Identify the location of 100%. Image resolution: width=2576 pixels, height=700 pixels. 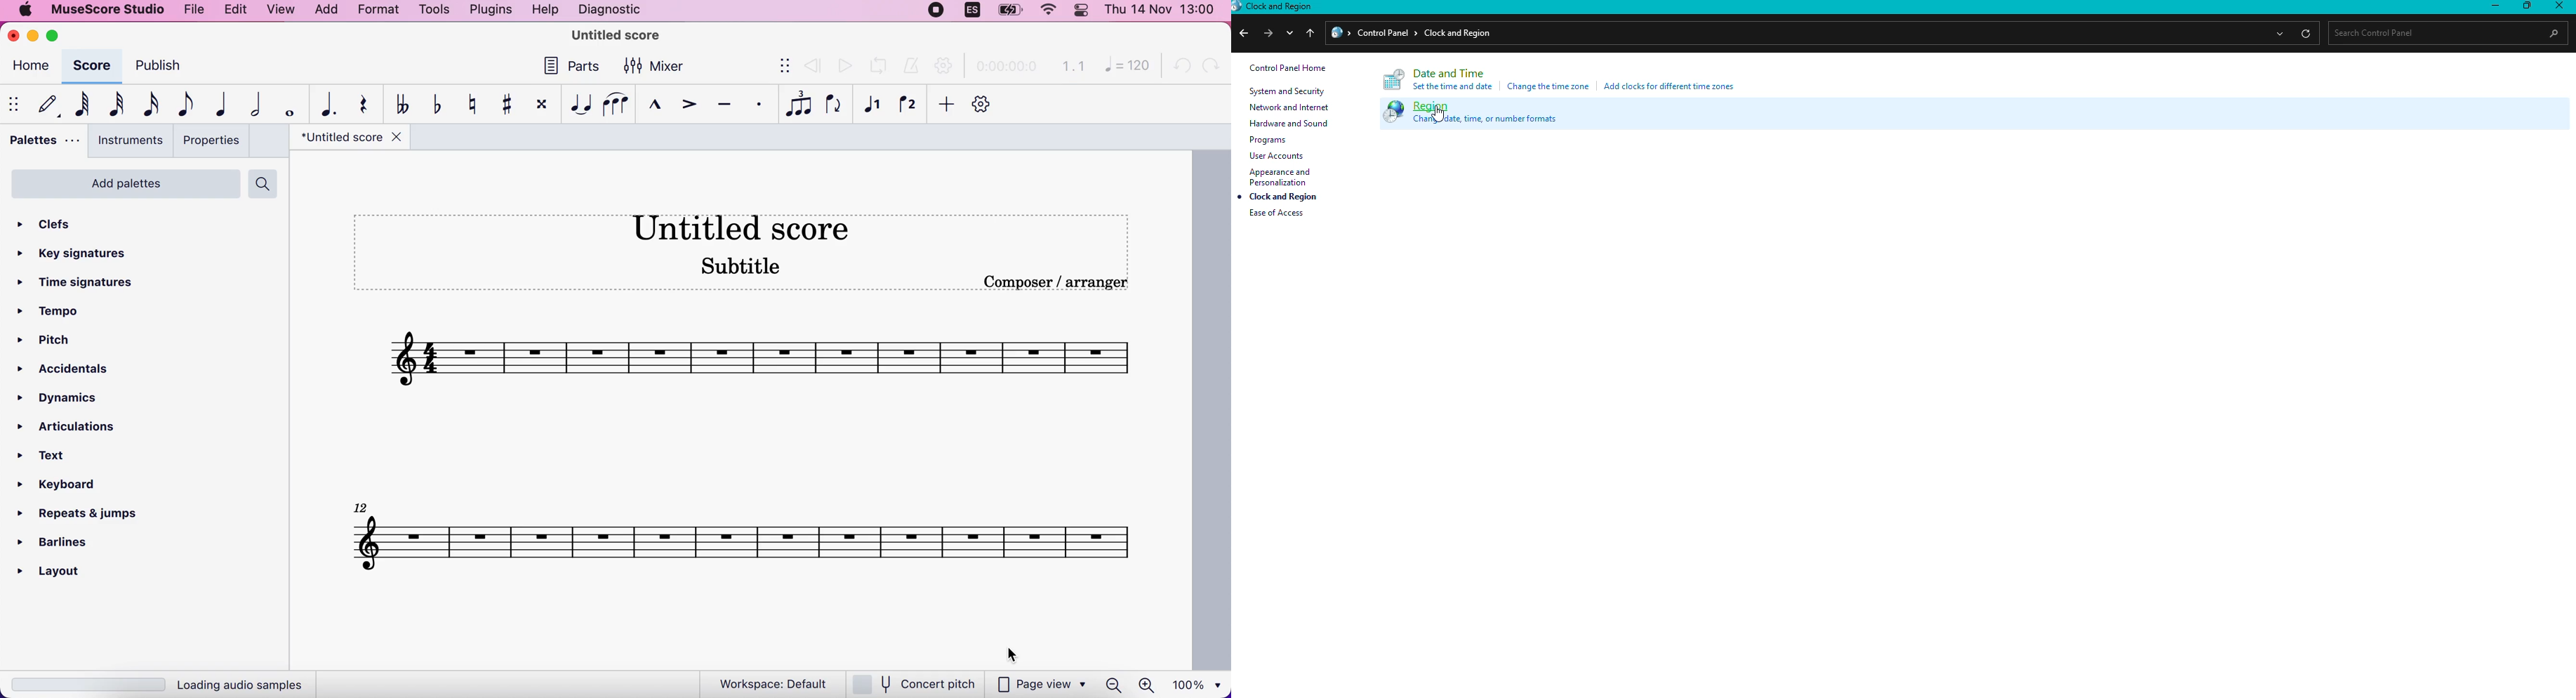
(1200, 683).